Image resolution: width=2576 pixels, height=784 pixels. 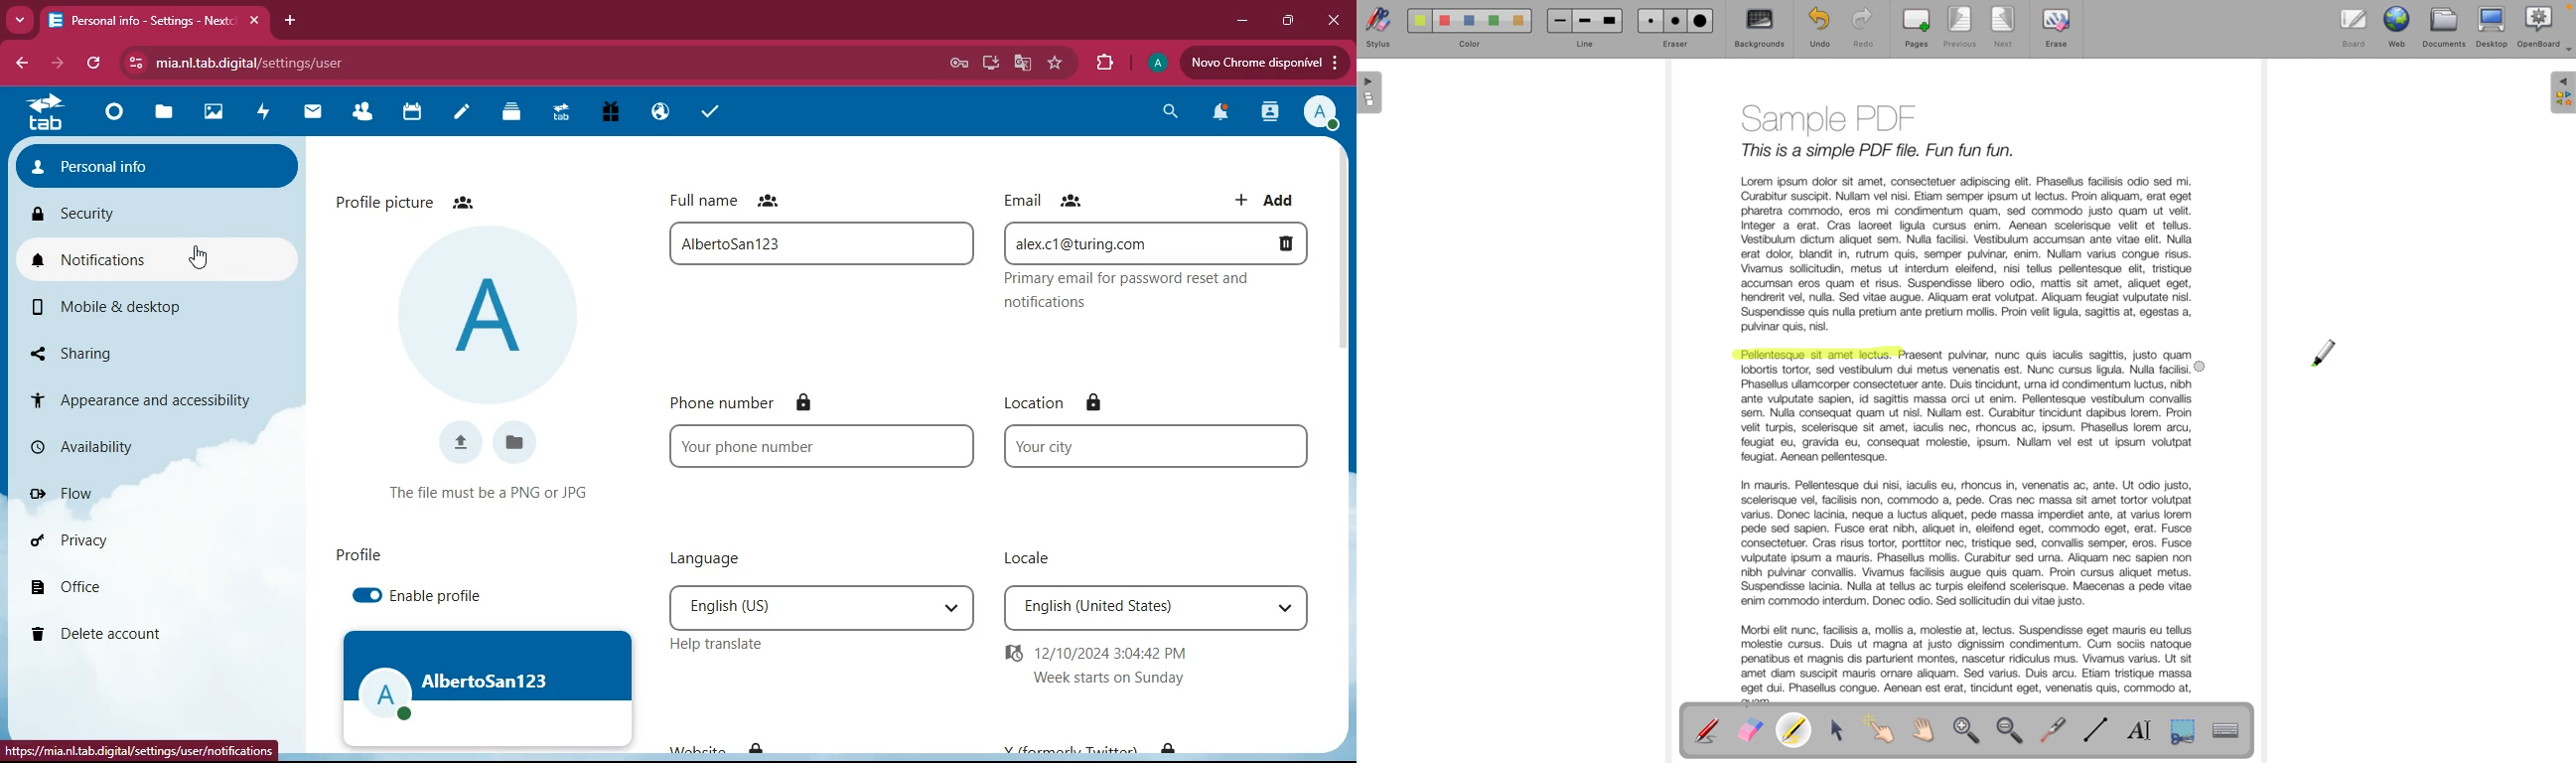 What do you see at coordinates (818, 608) in the screenshot?
I see `language` at bounding box center [818, 608].